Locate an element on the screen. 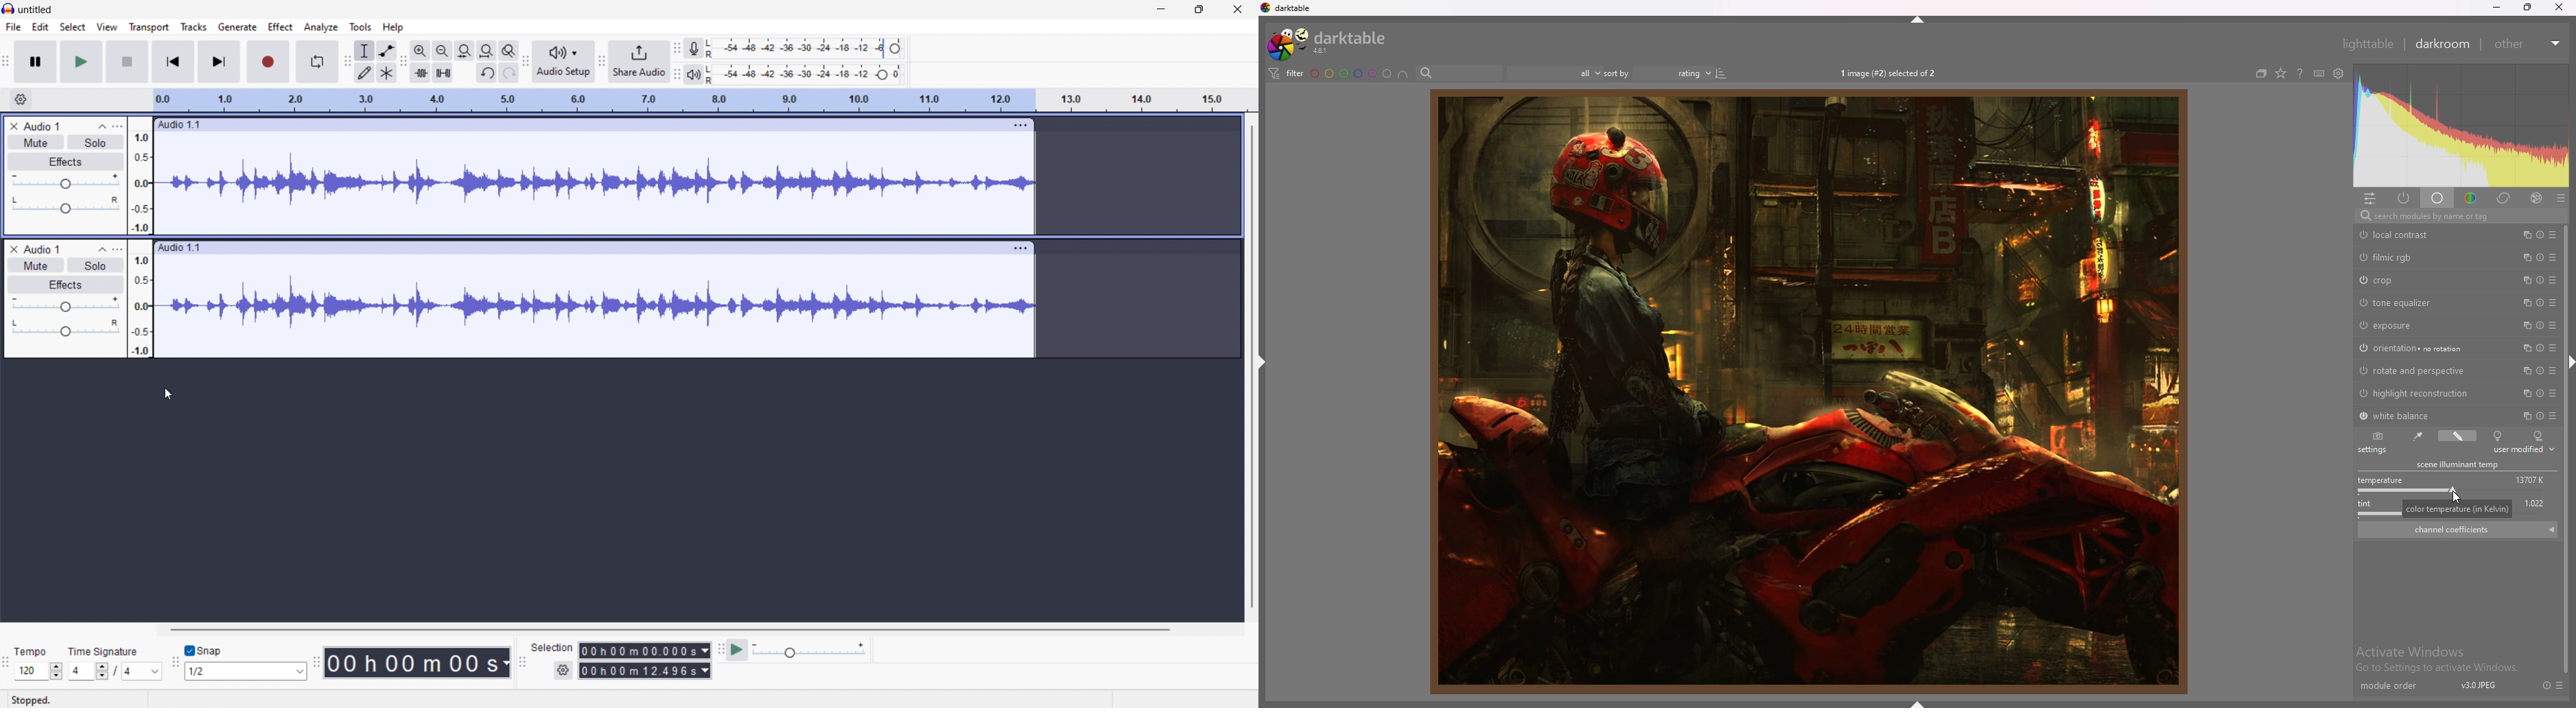 The image size is (2576, 728). multi tool is located at coordinates (388, 73).